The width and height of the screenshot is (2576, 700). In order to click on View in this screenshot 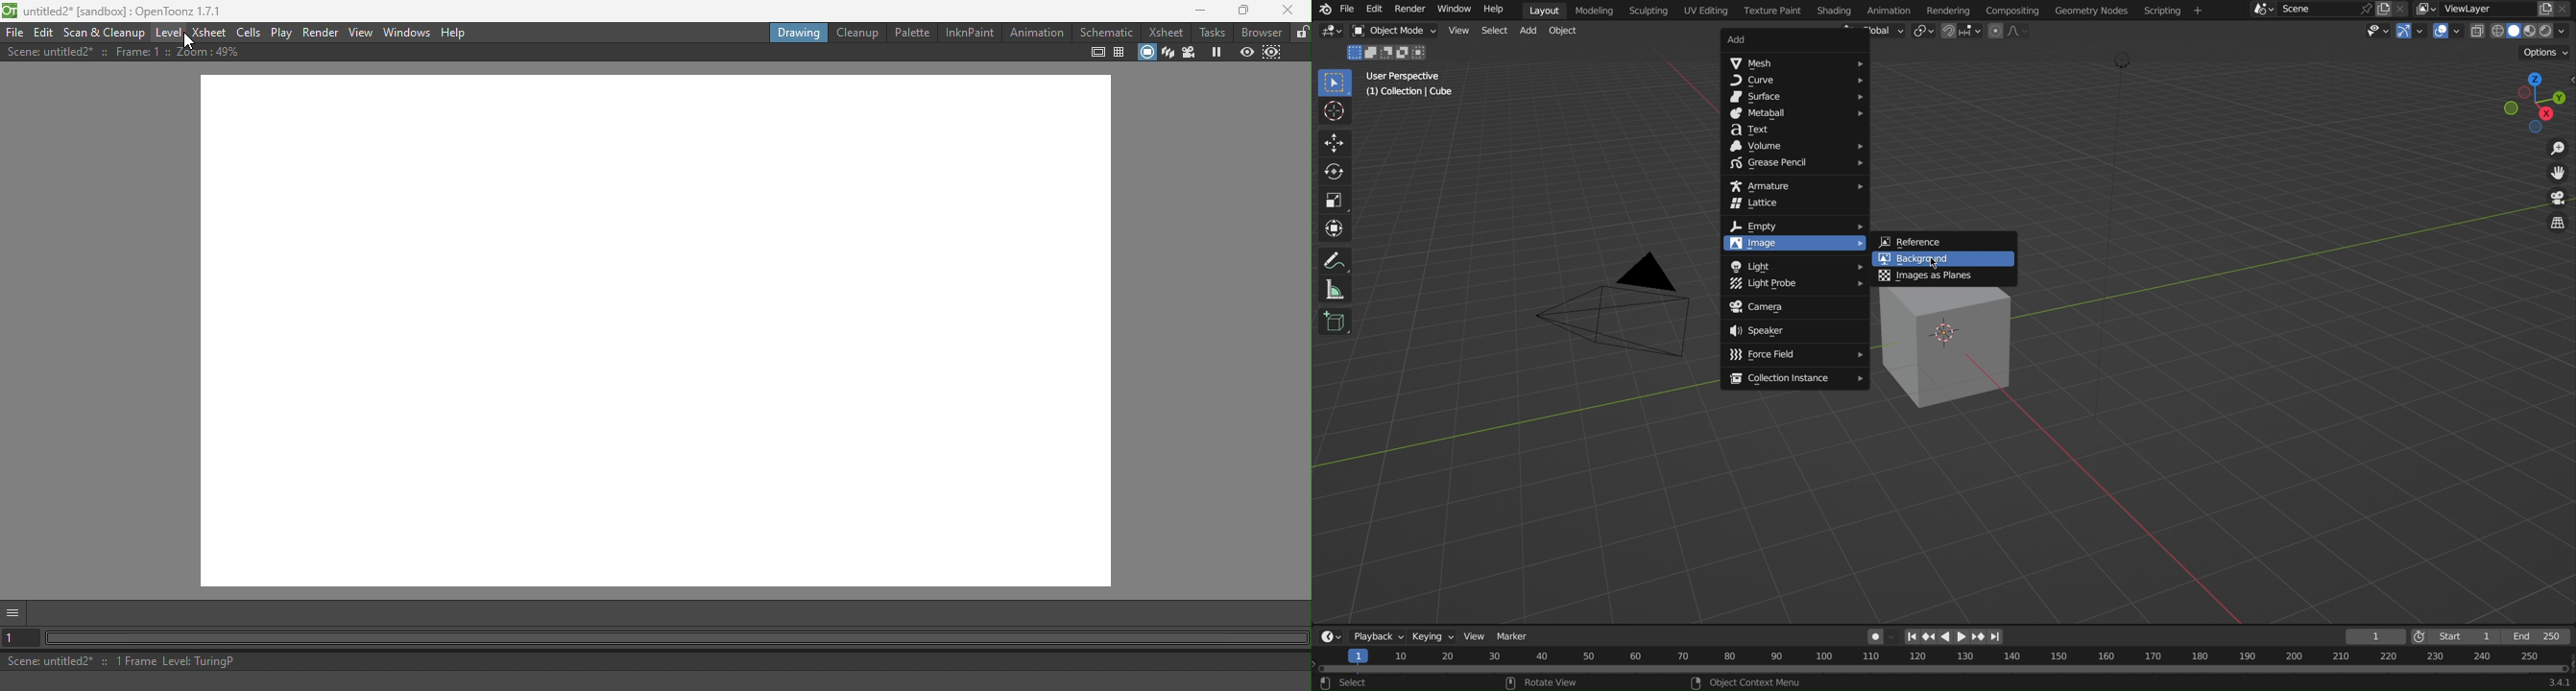, I will do `click(1477, 635)`.